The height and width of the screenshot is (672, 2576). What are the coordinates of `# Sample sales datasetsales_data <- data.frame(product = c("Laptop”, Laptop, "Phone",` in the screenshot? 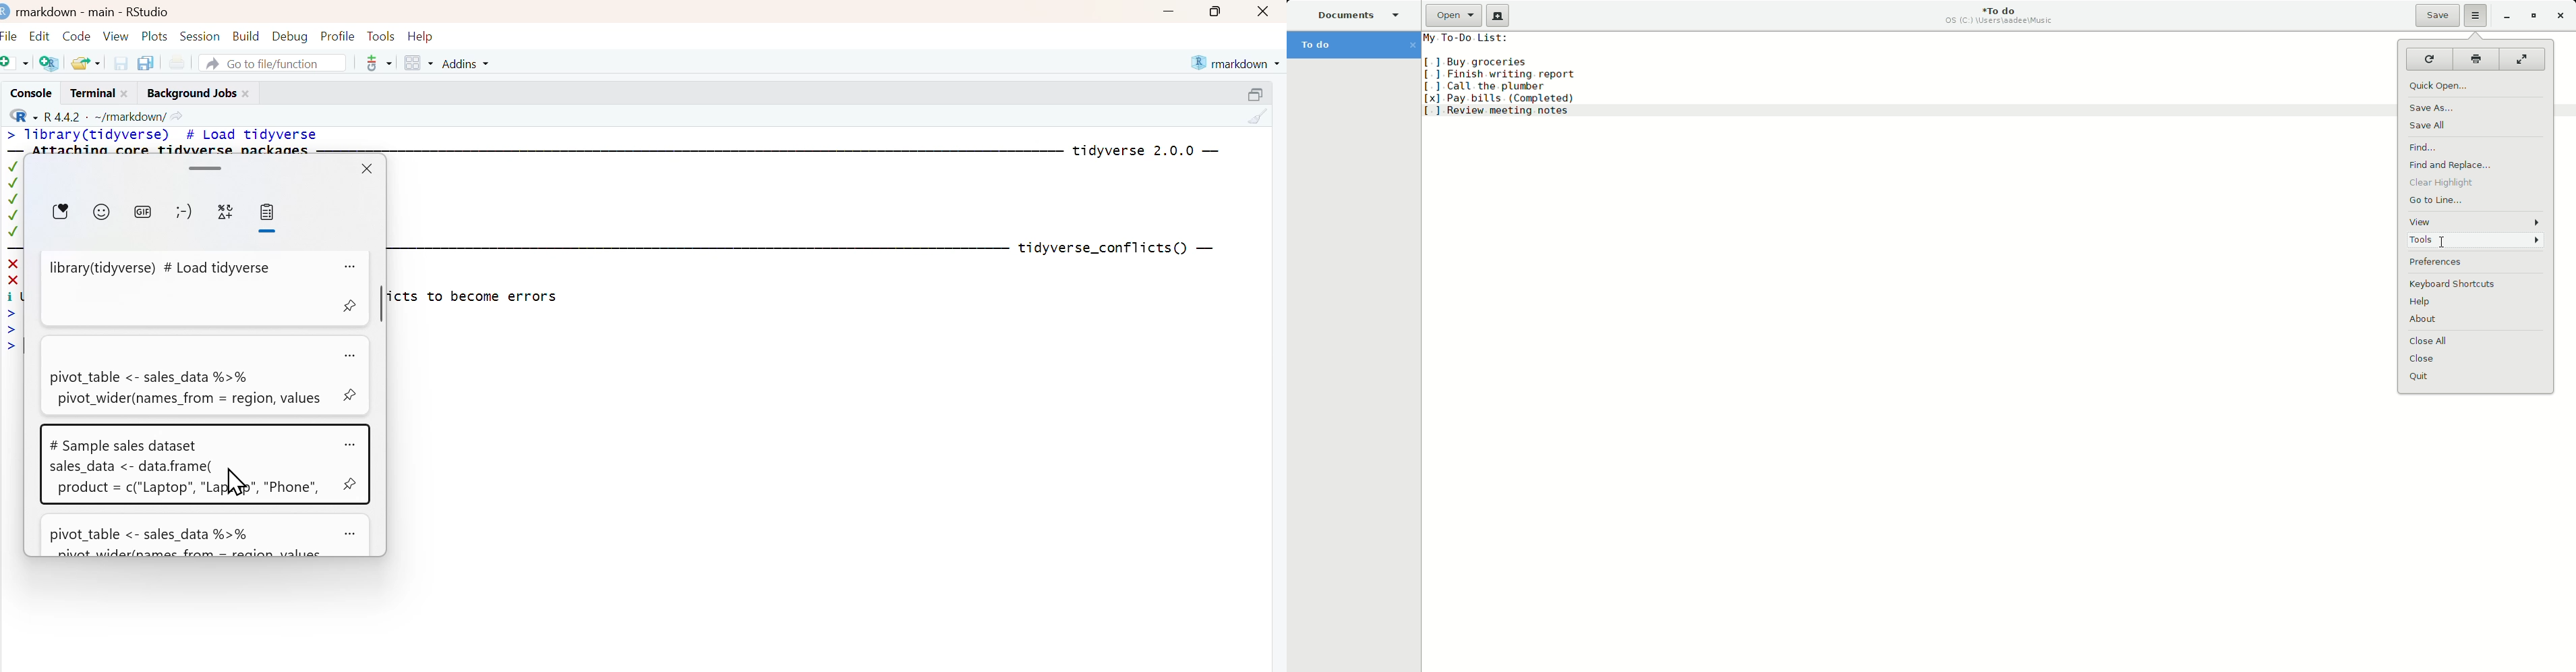 It's located at (189, 464).